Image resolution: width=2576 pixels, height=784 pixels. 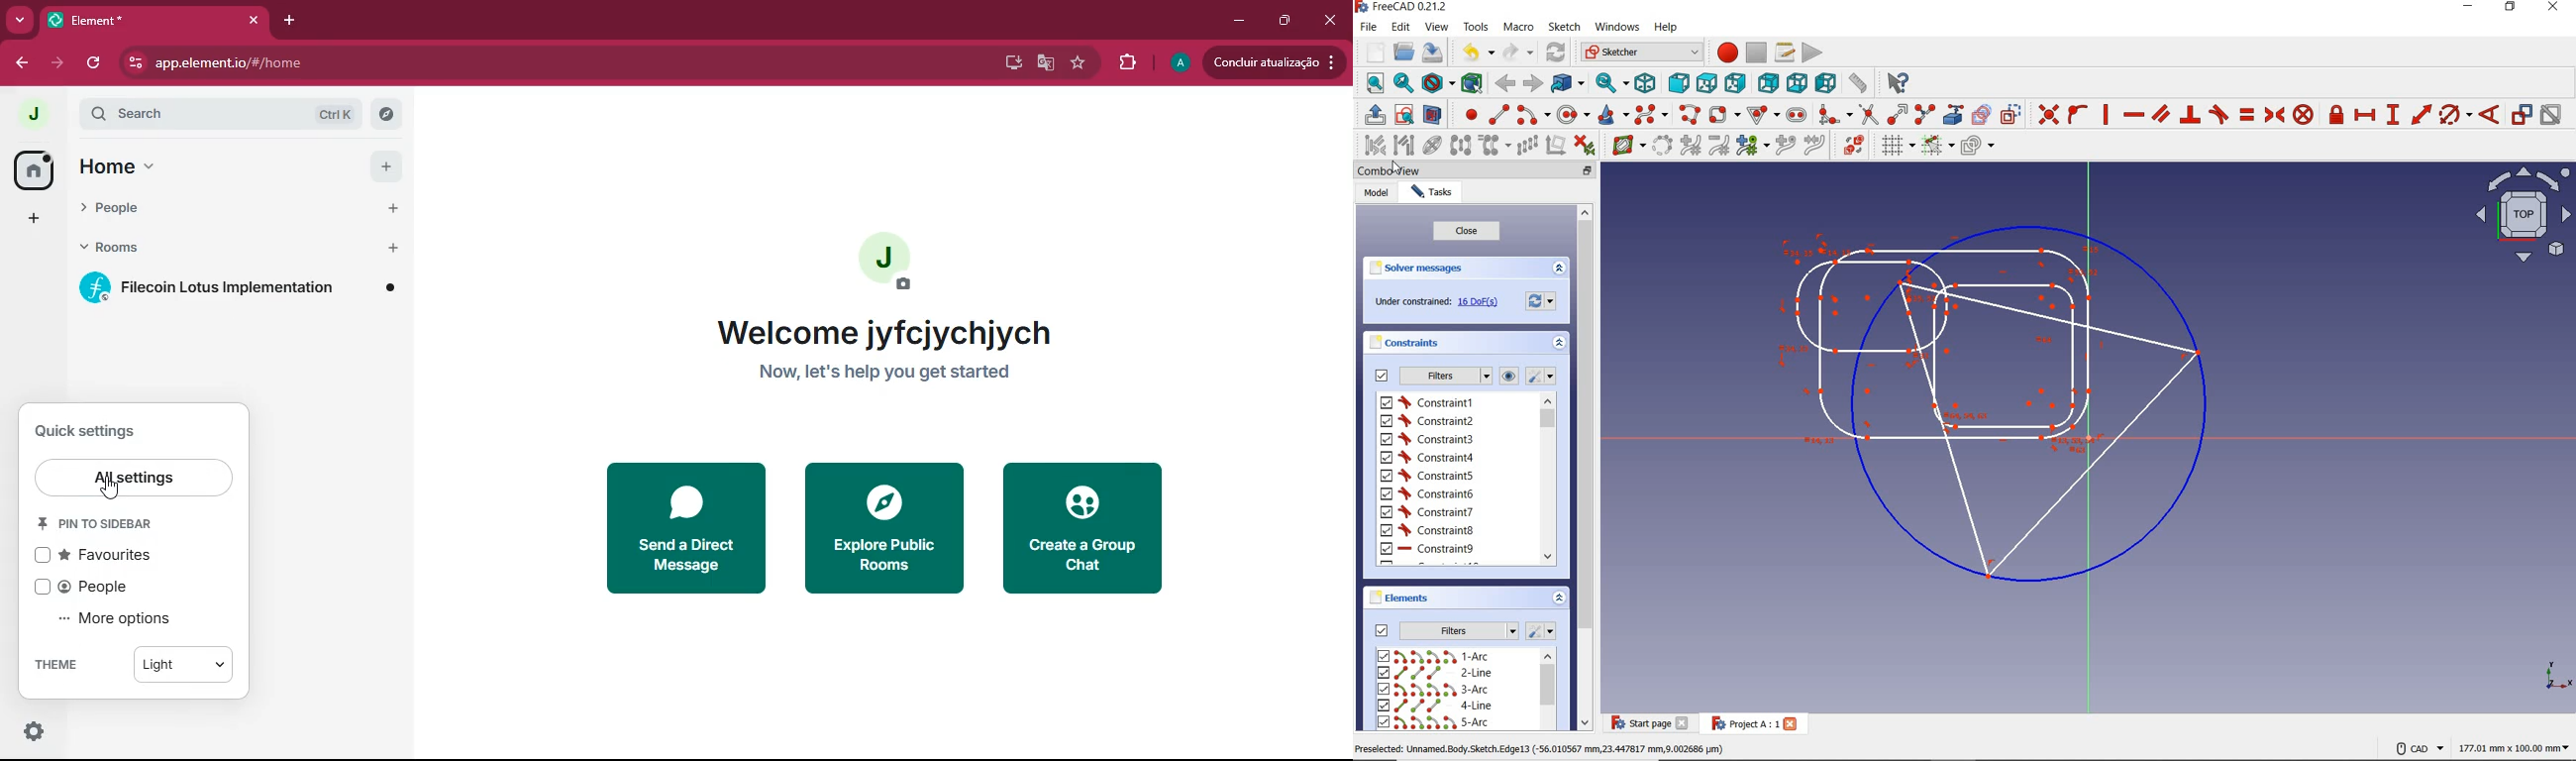 I want to click on scrollbar, so click(x=1584, y=465).